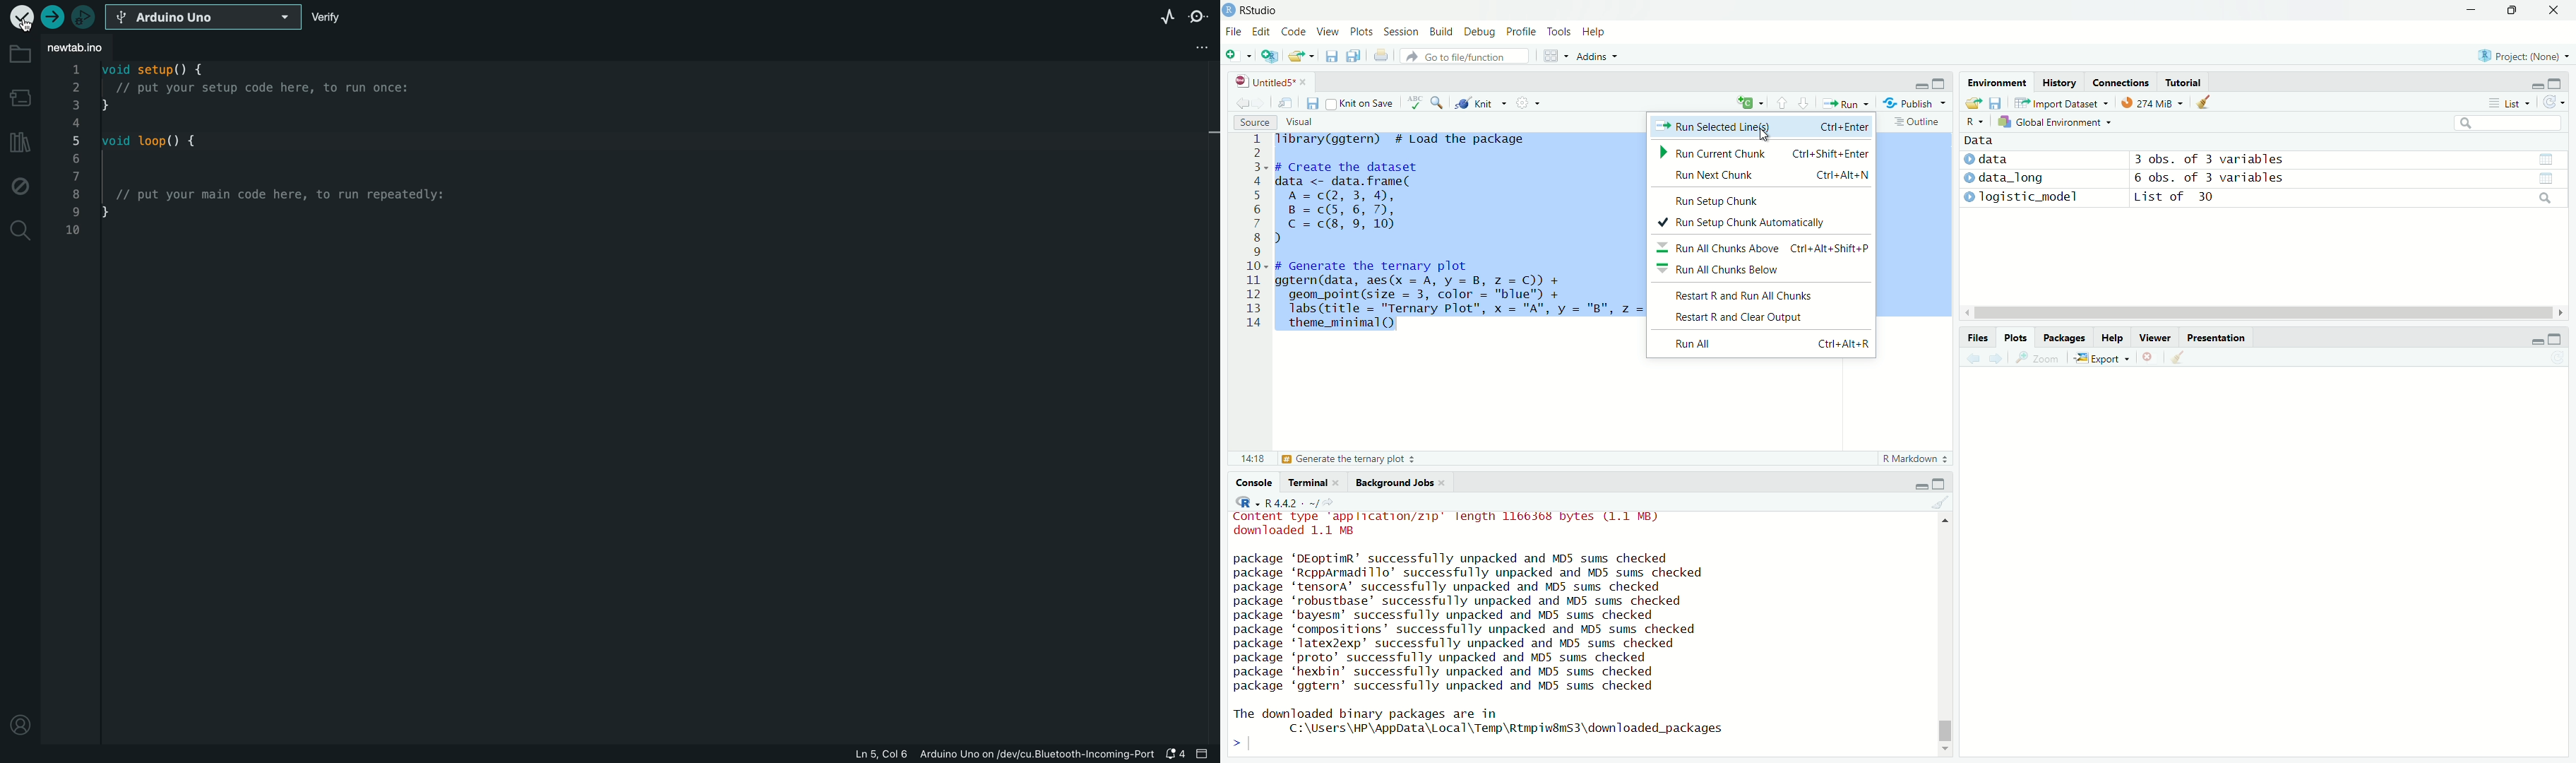 Image resolution: width=2576 pixels, height=784 pixels. I want to click on Import Dataset, so click(2058, 102).